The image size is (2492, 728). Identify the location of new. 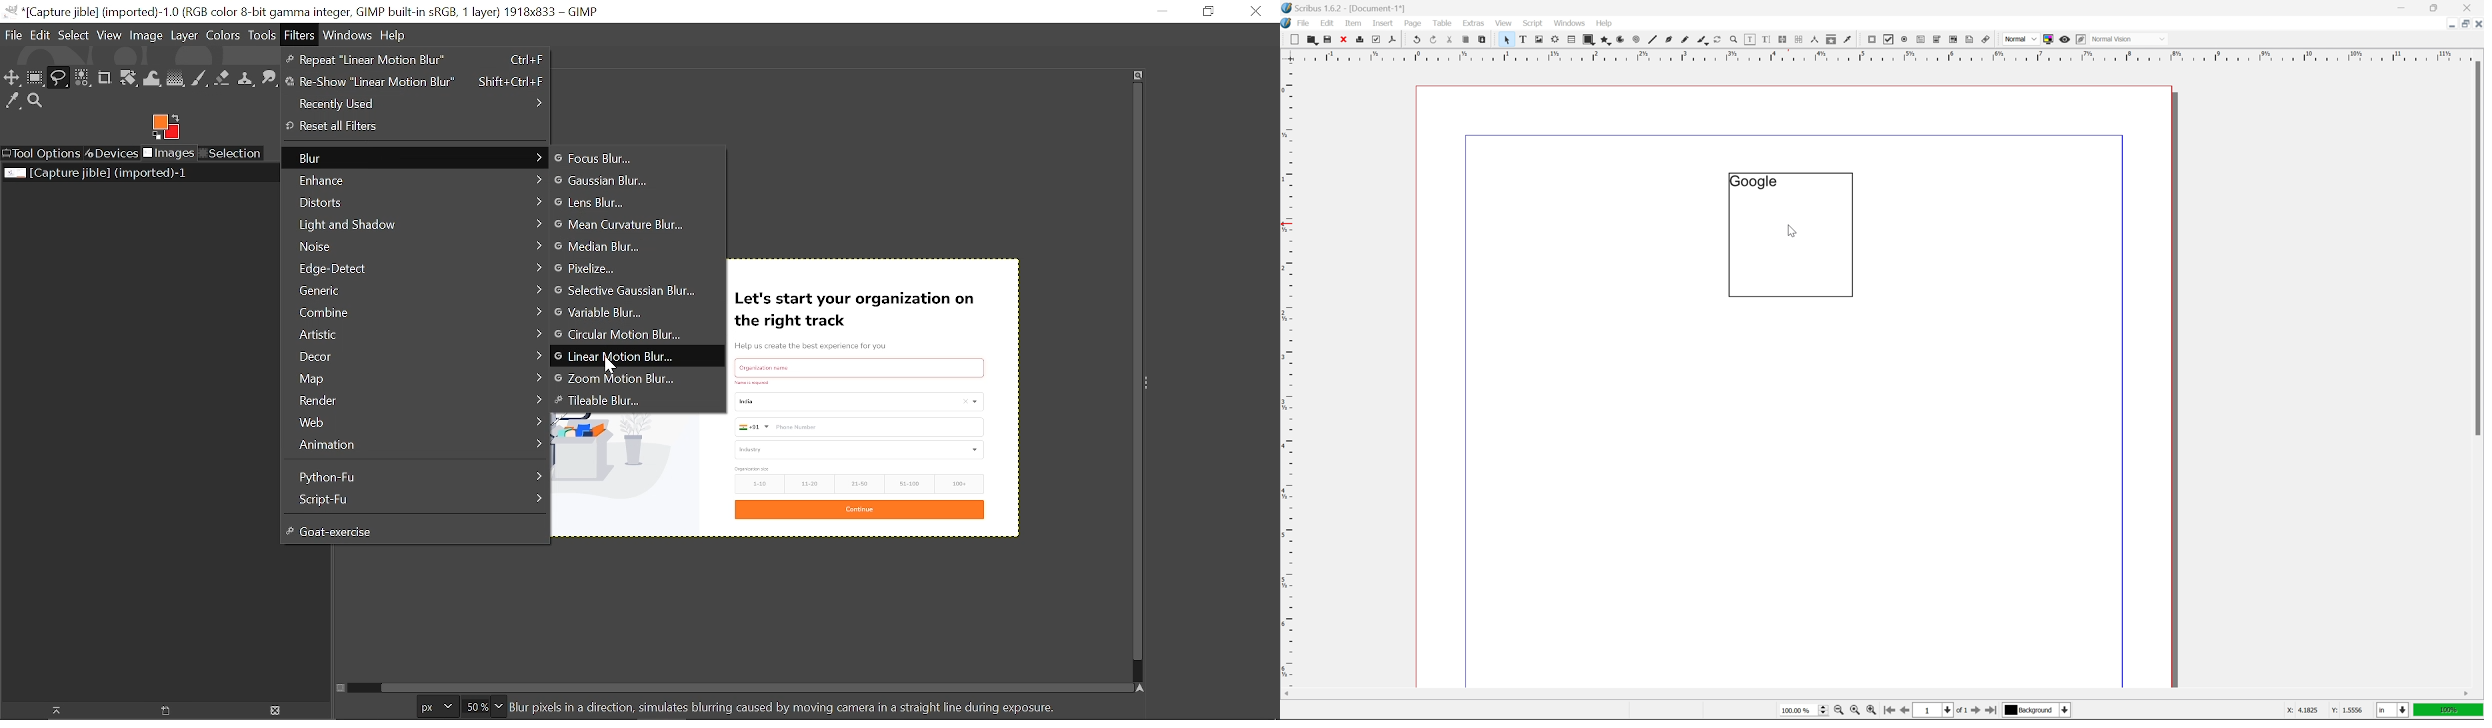
(1296, 40).